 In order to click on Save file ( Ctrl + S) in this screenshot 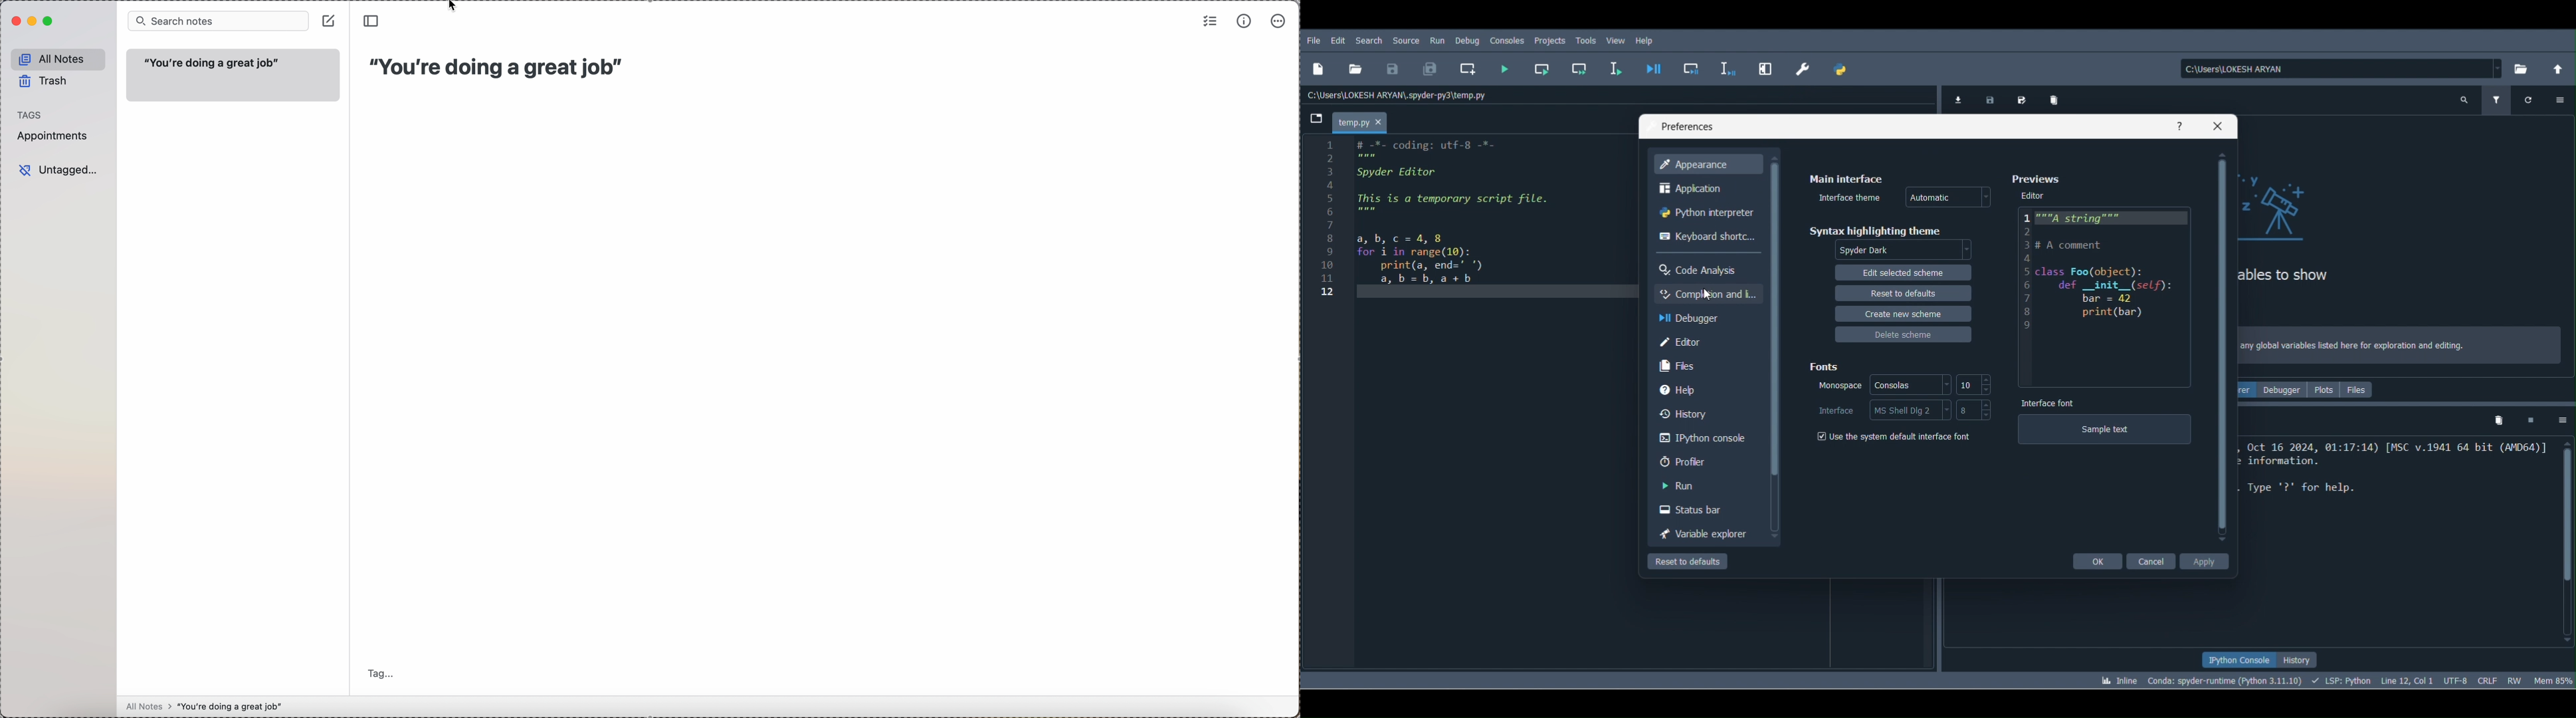, I will do `click(1393, 70)`.